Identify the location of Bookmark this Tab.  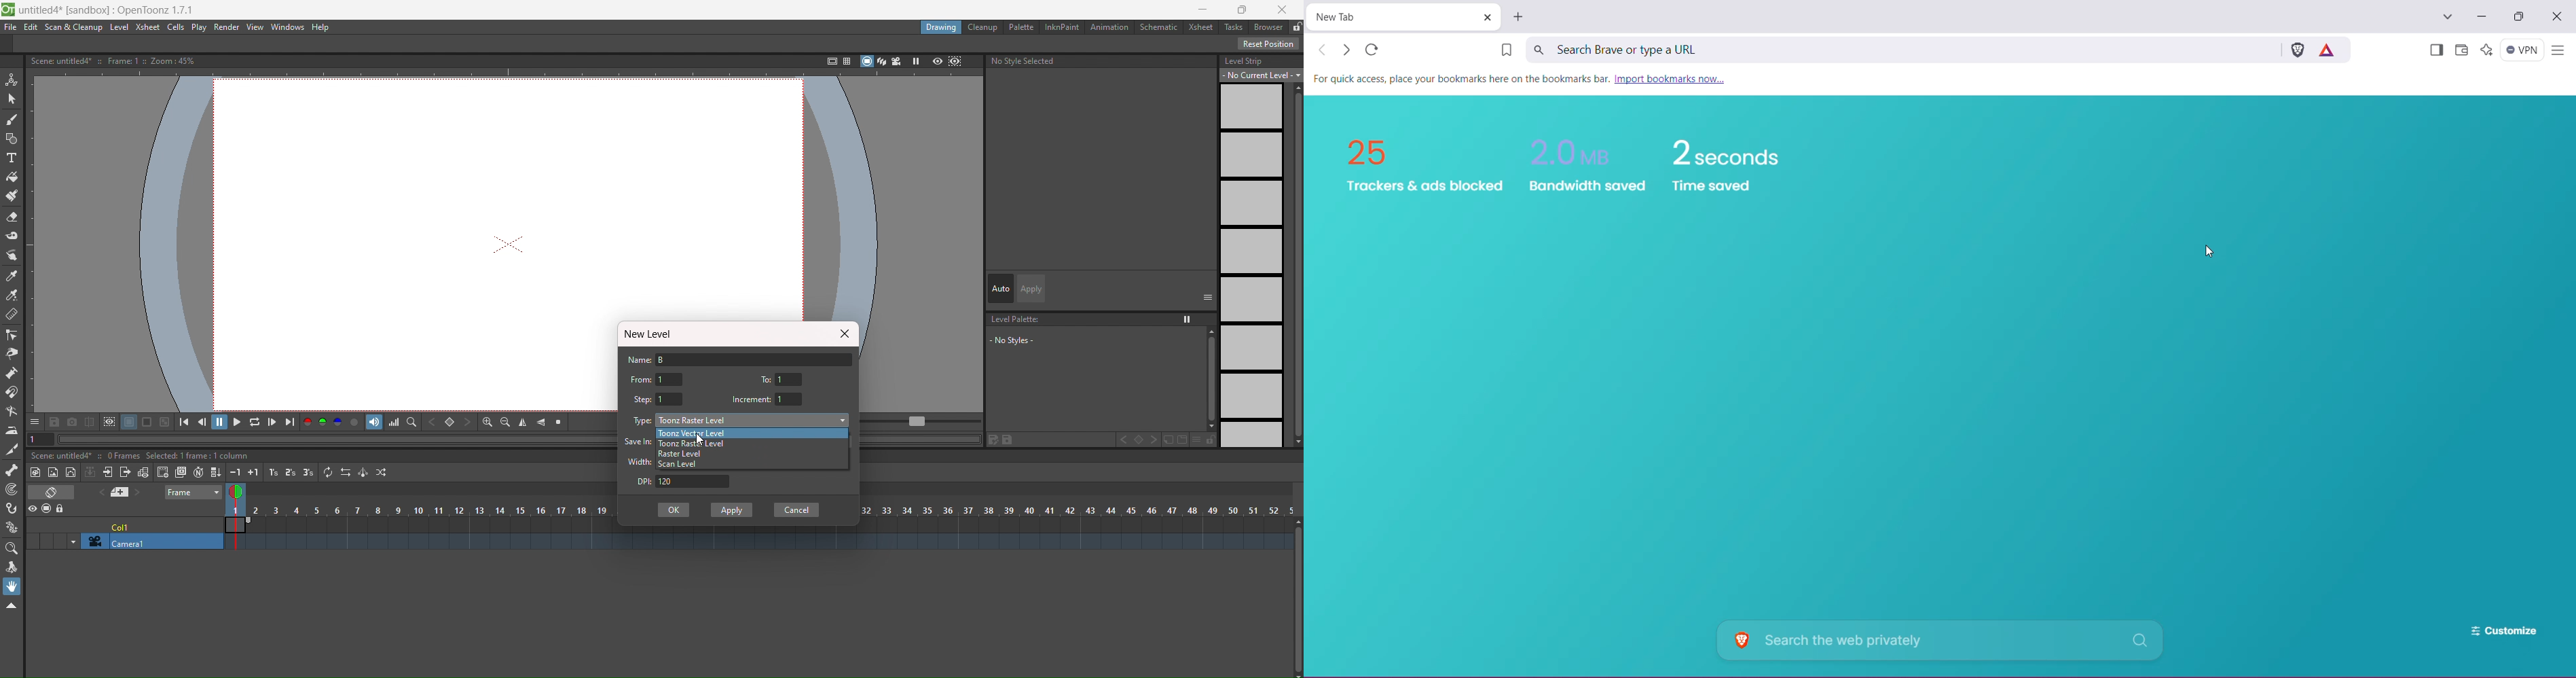
(1502, 51).